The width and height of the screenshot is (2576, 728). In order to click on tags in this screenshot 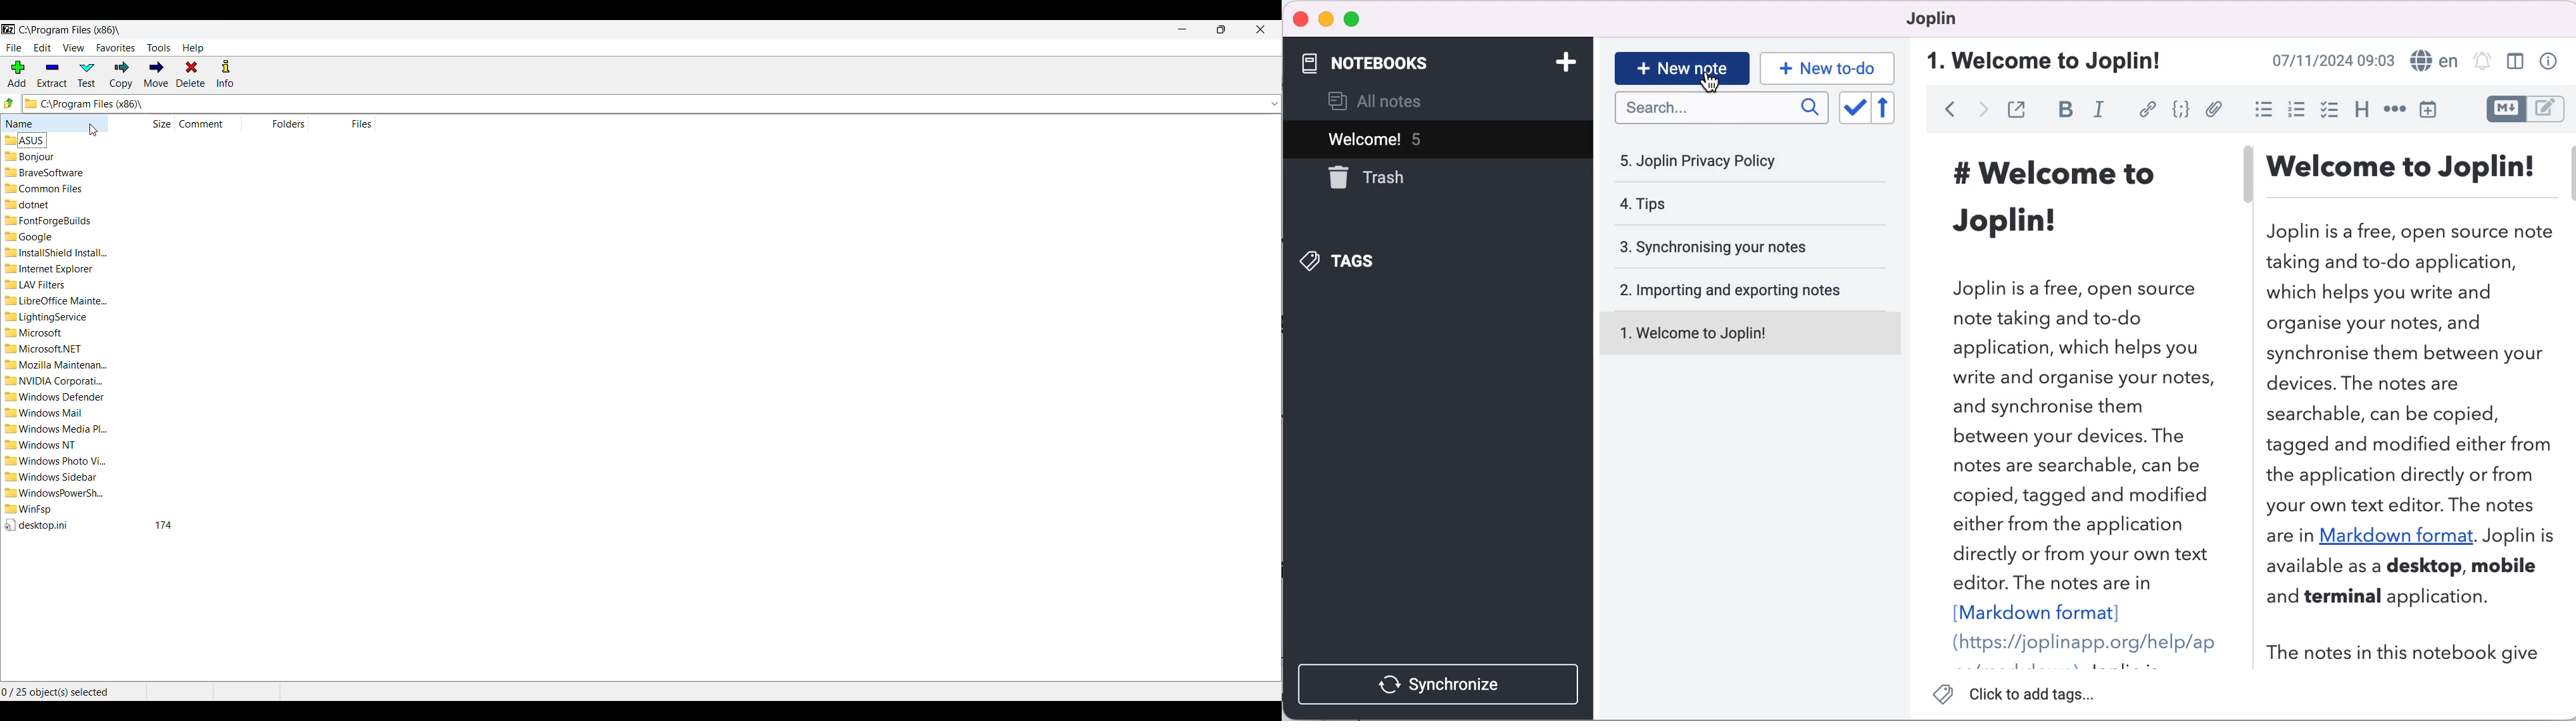, I will do `click(1375, 260)`.